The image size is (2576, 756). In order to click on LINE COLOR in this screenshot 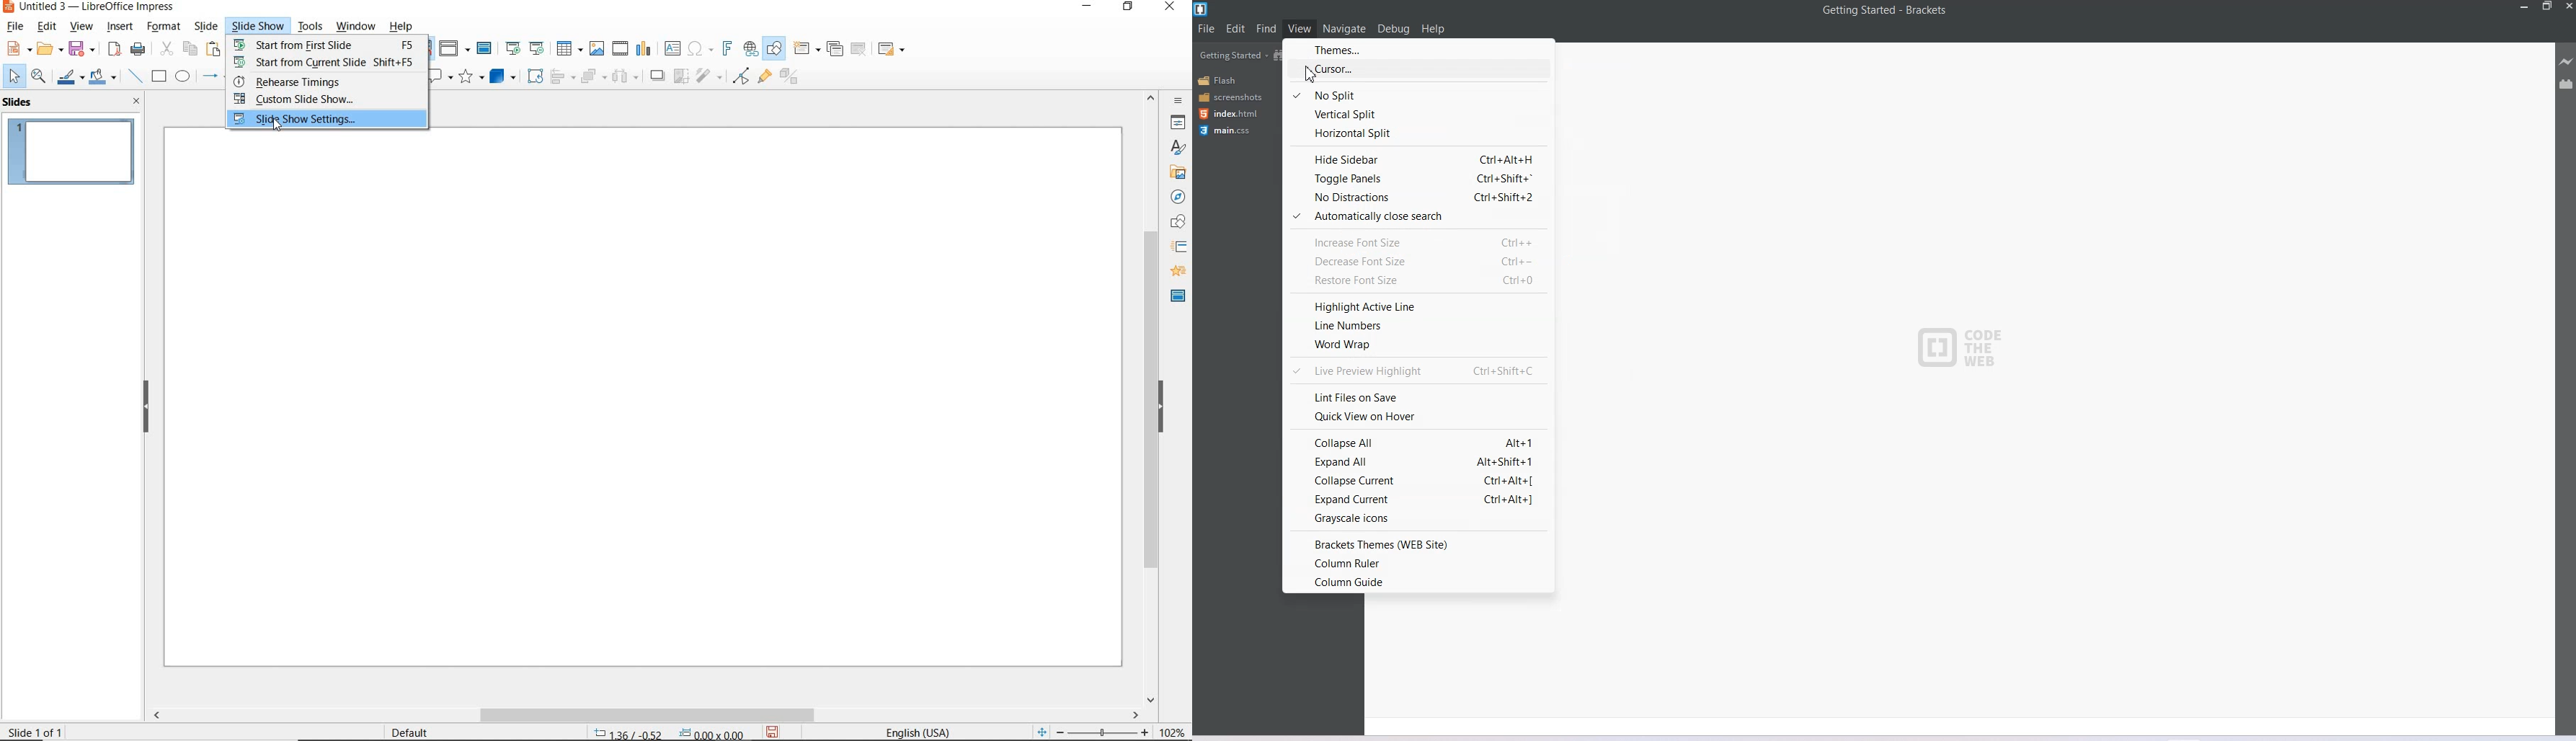, I will do `click(68, 77)`.